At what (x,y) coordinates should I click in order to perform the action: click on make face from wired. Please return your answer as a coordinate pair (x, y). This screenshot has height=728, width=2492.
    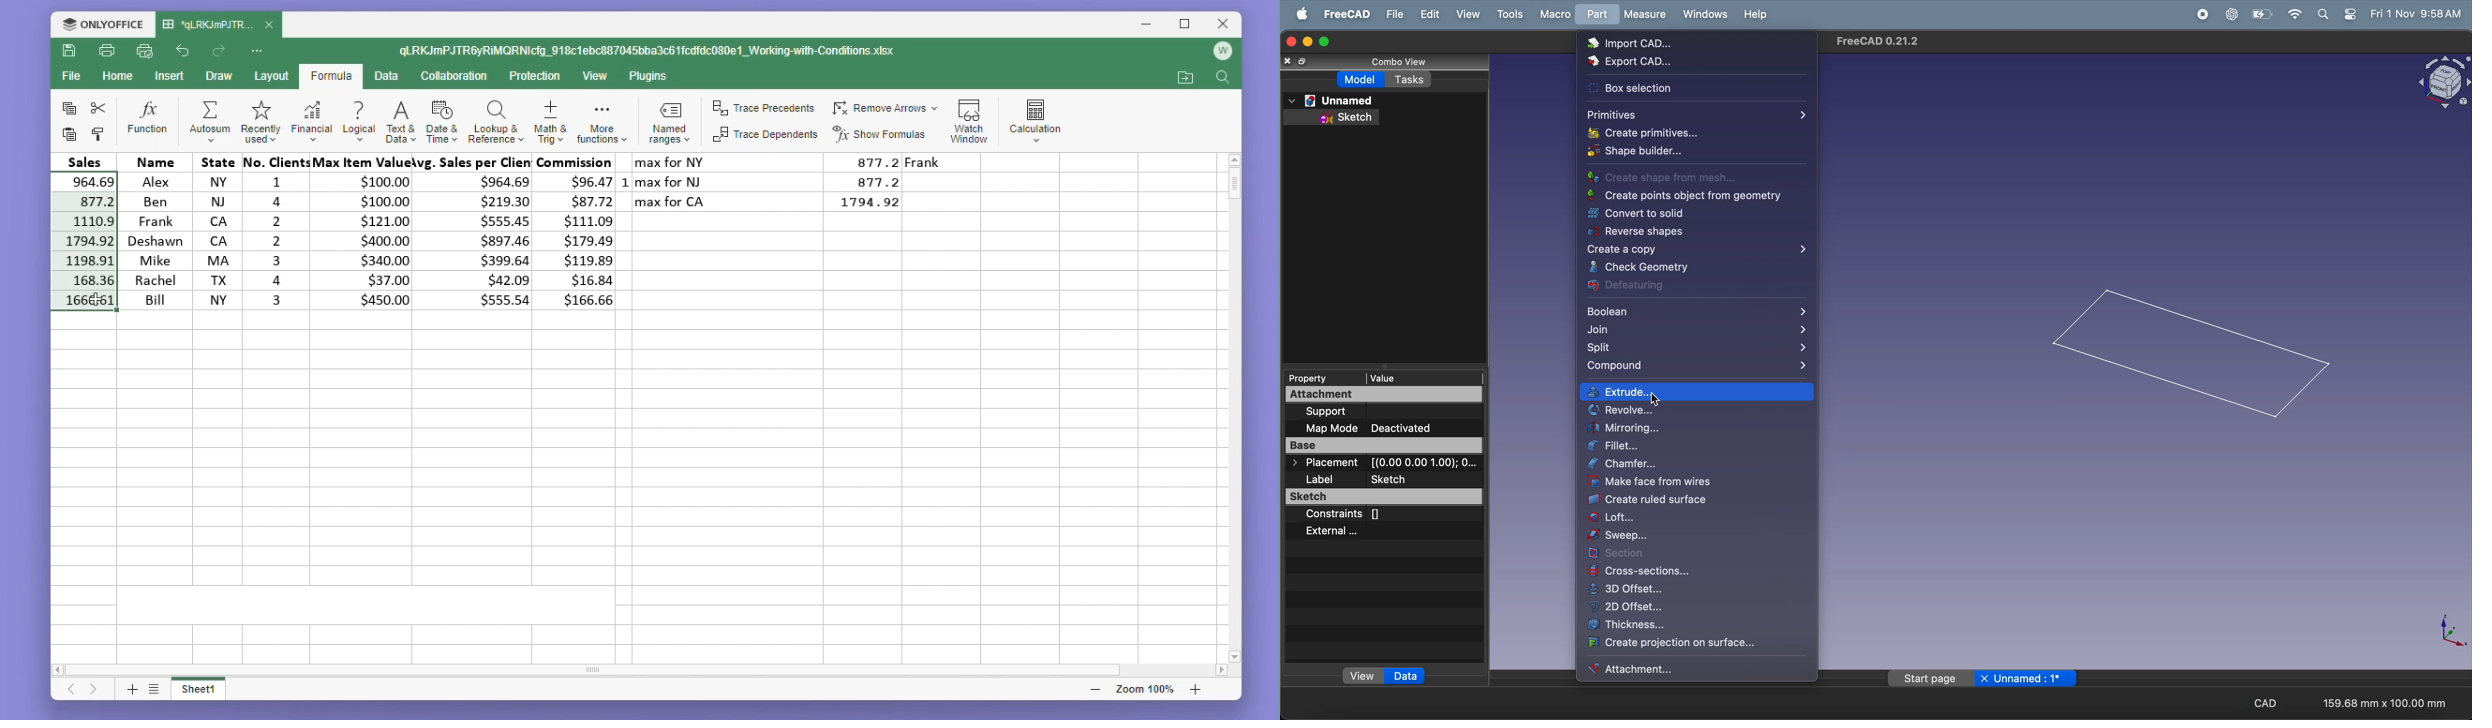
    Looking at the image, I should click on (1688, 483).